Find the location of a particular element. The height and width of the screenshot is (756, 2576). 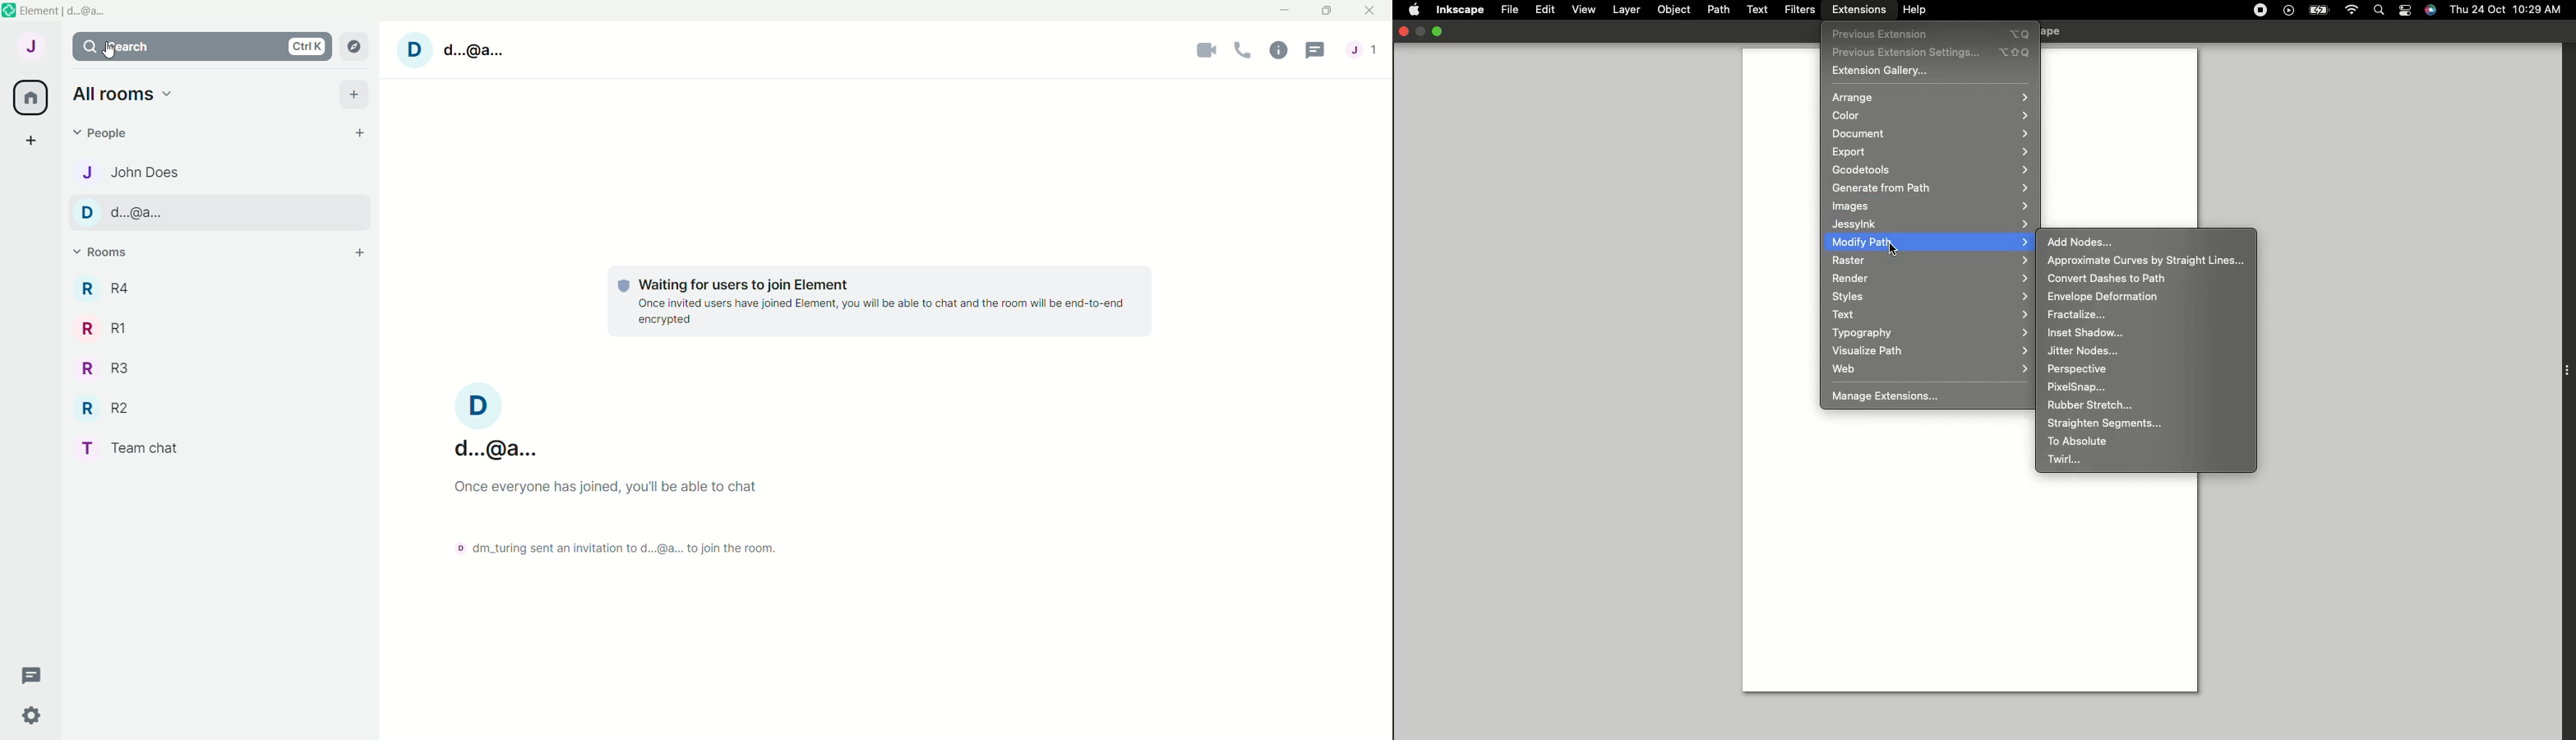

Play is located at coordinates (2288, 11).